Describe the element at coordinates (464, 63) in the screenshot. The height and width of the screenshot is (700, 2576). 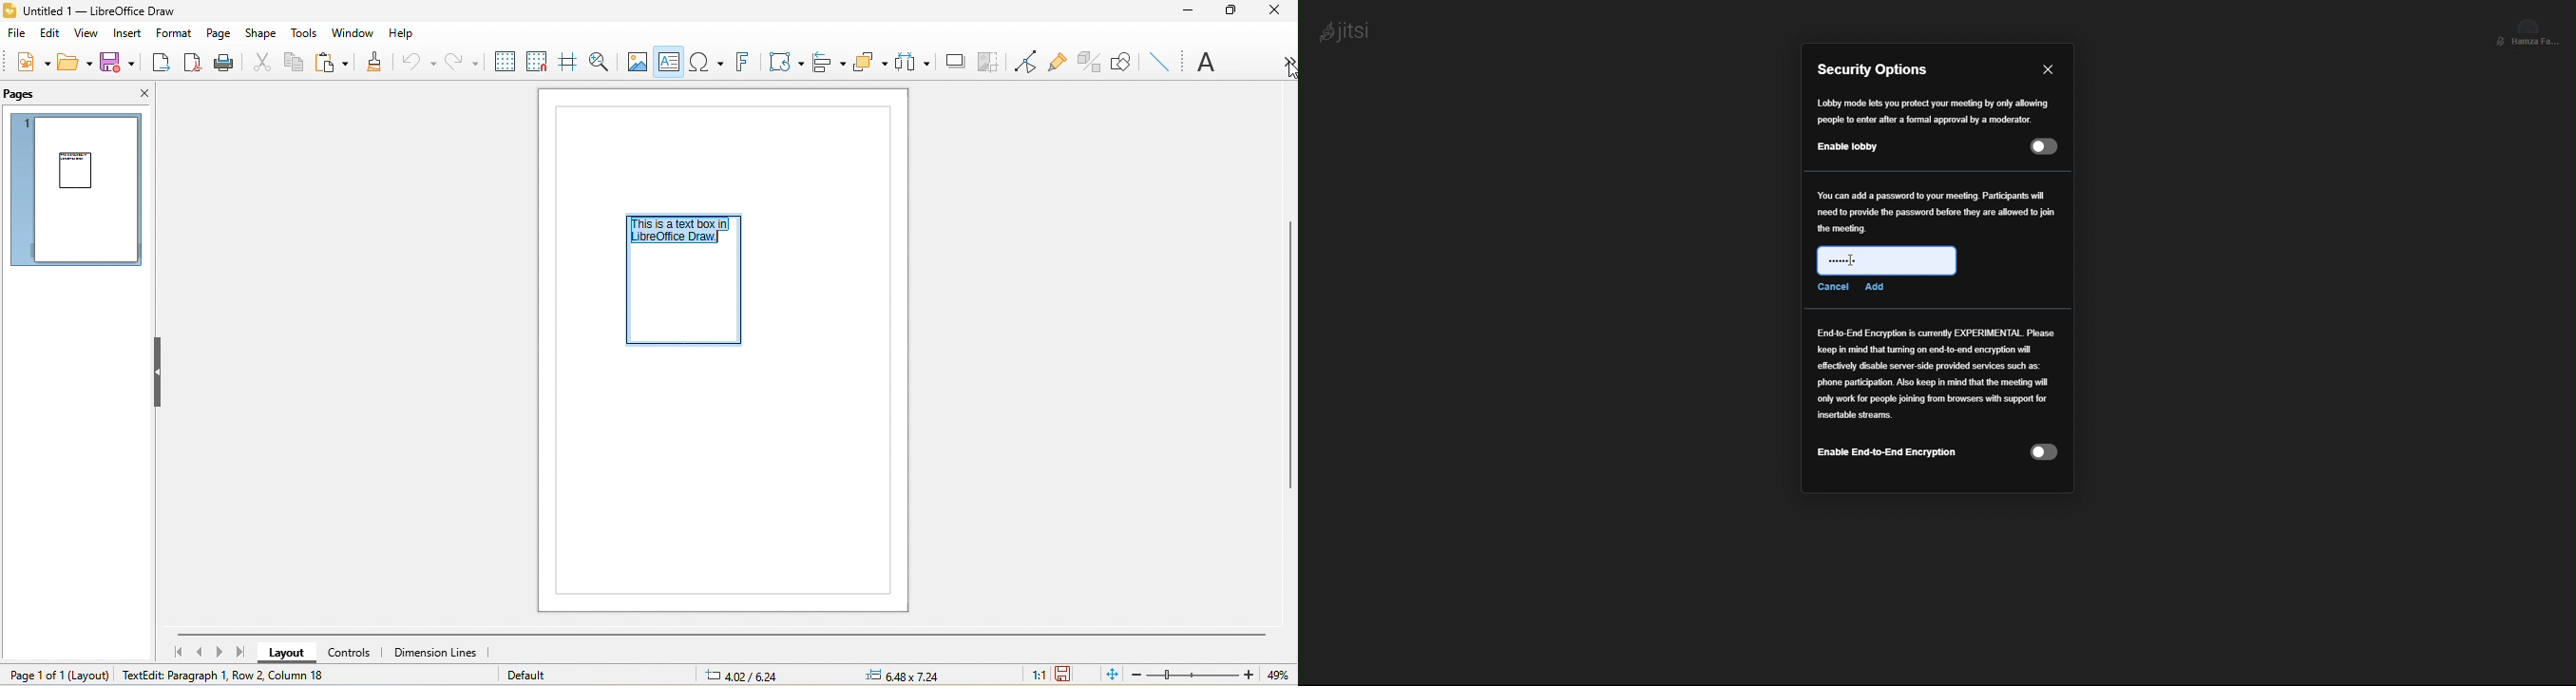
I see `redo` at that location.